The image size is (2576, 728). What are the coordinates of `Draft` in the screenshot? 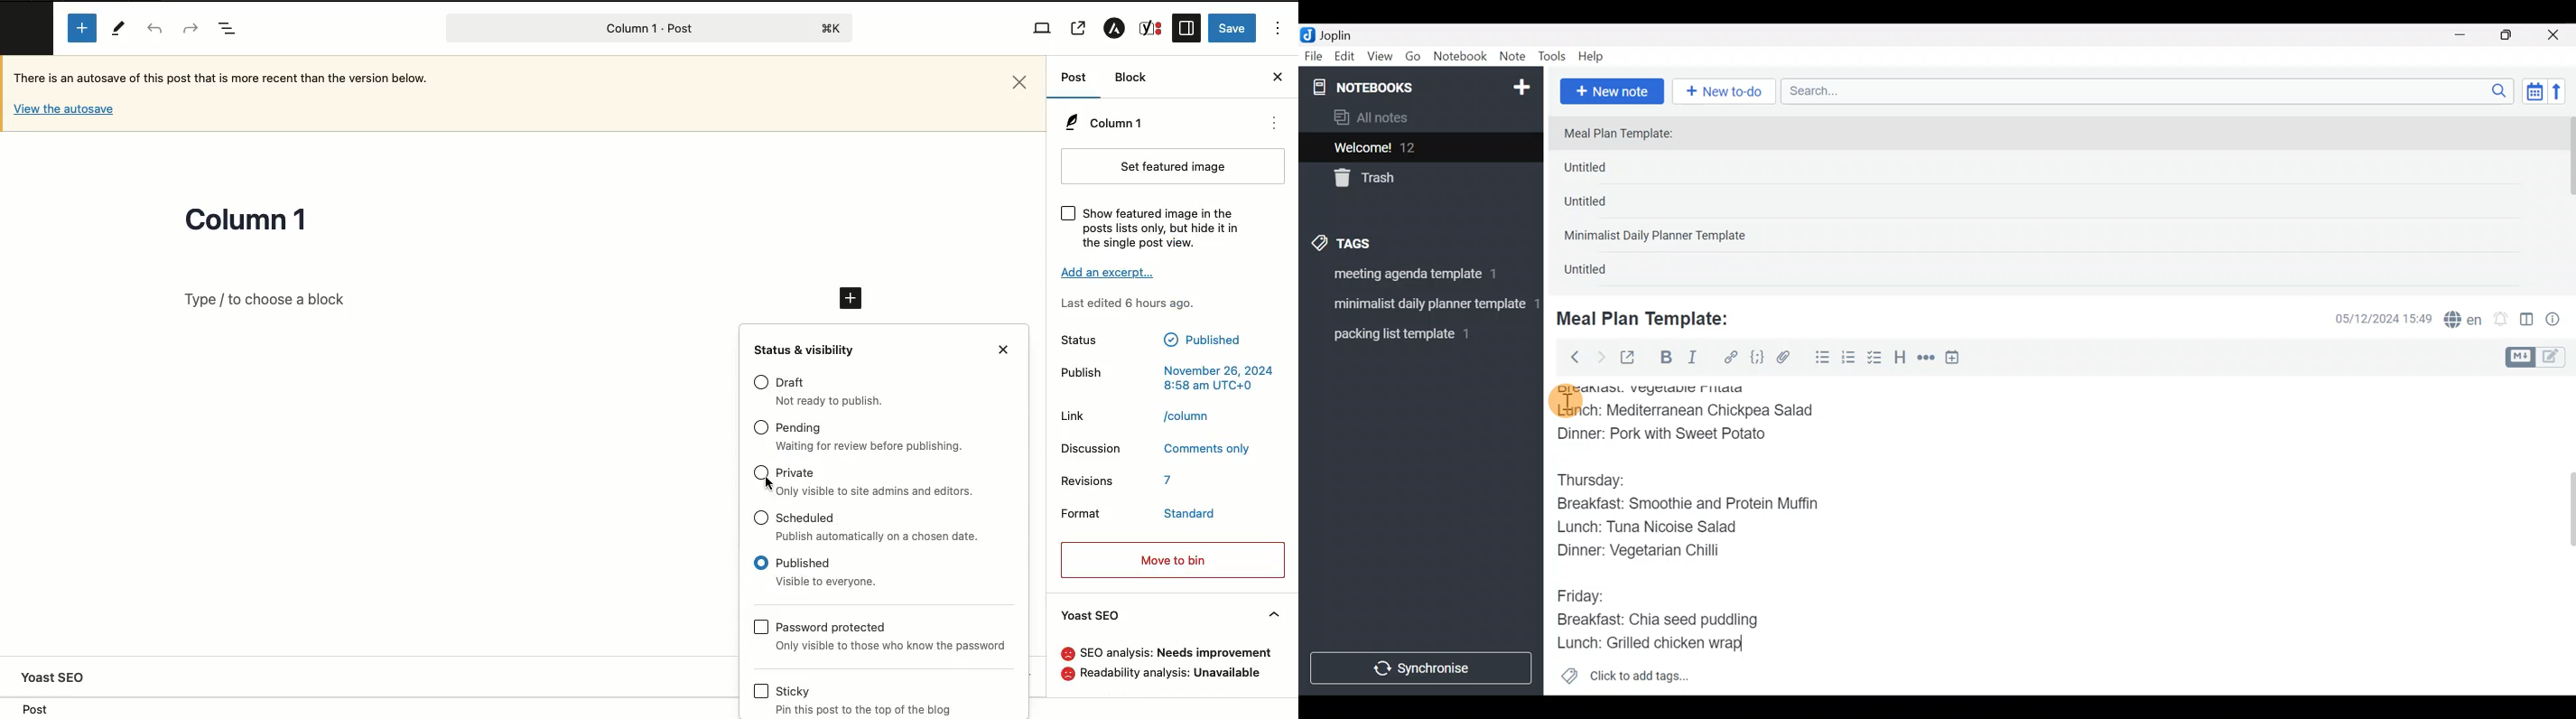 It's located at (836, 402).